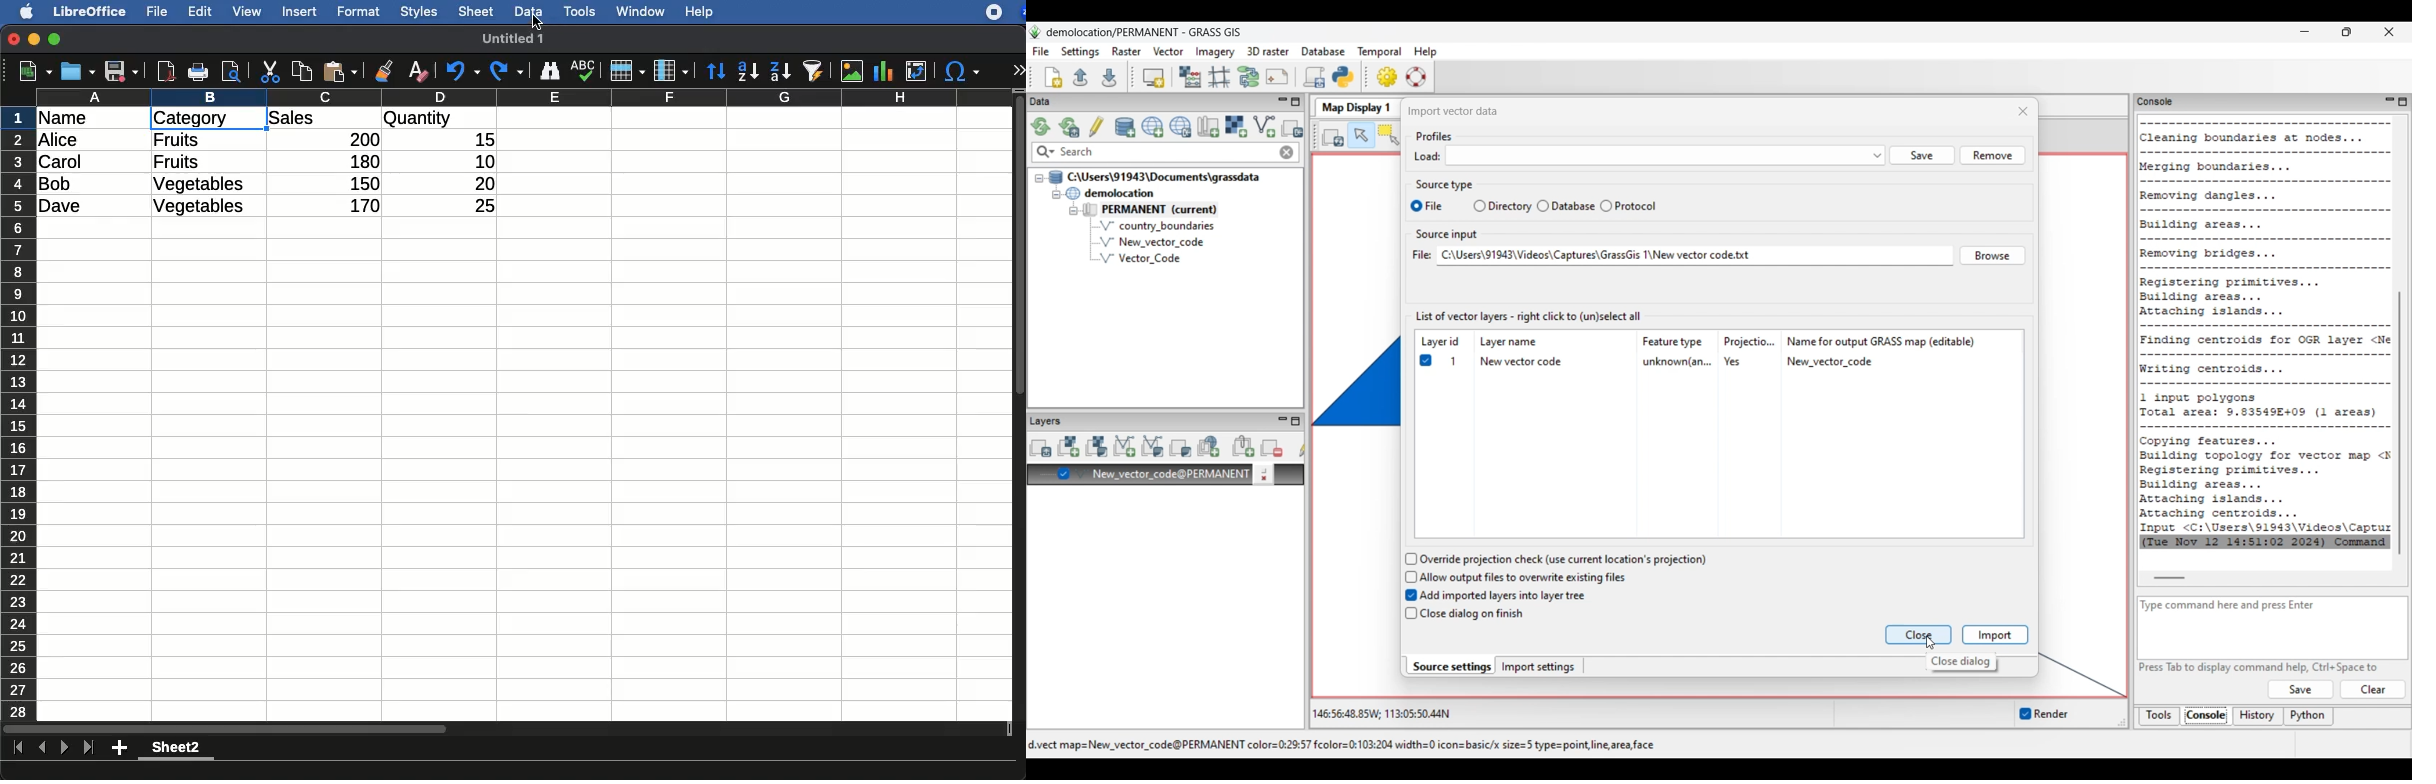 The image size is (2436, 784). What do you see at coordinates (549, 71) in the screenshot?
I see `finder` at bounding box center [549, 71].